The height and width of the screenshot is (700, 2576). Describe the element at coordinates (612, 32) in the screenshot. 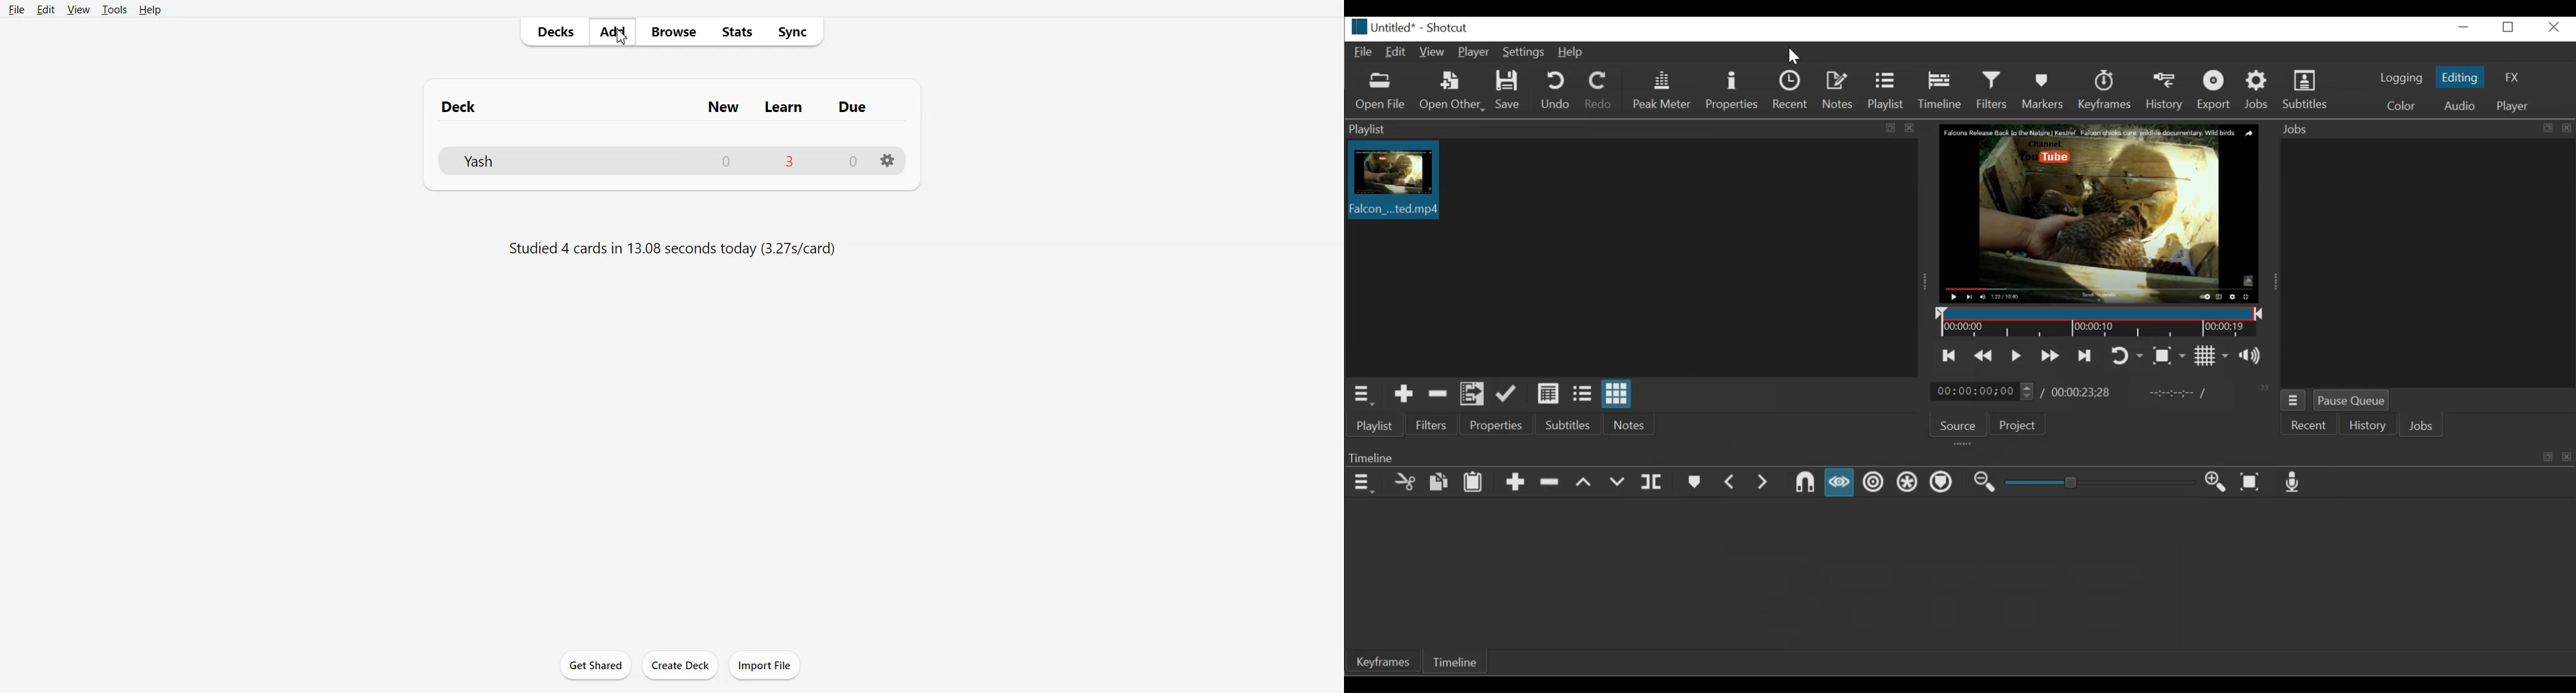

I see `Add` at that location.